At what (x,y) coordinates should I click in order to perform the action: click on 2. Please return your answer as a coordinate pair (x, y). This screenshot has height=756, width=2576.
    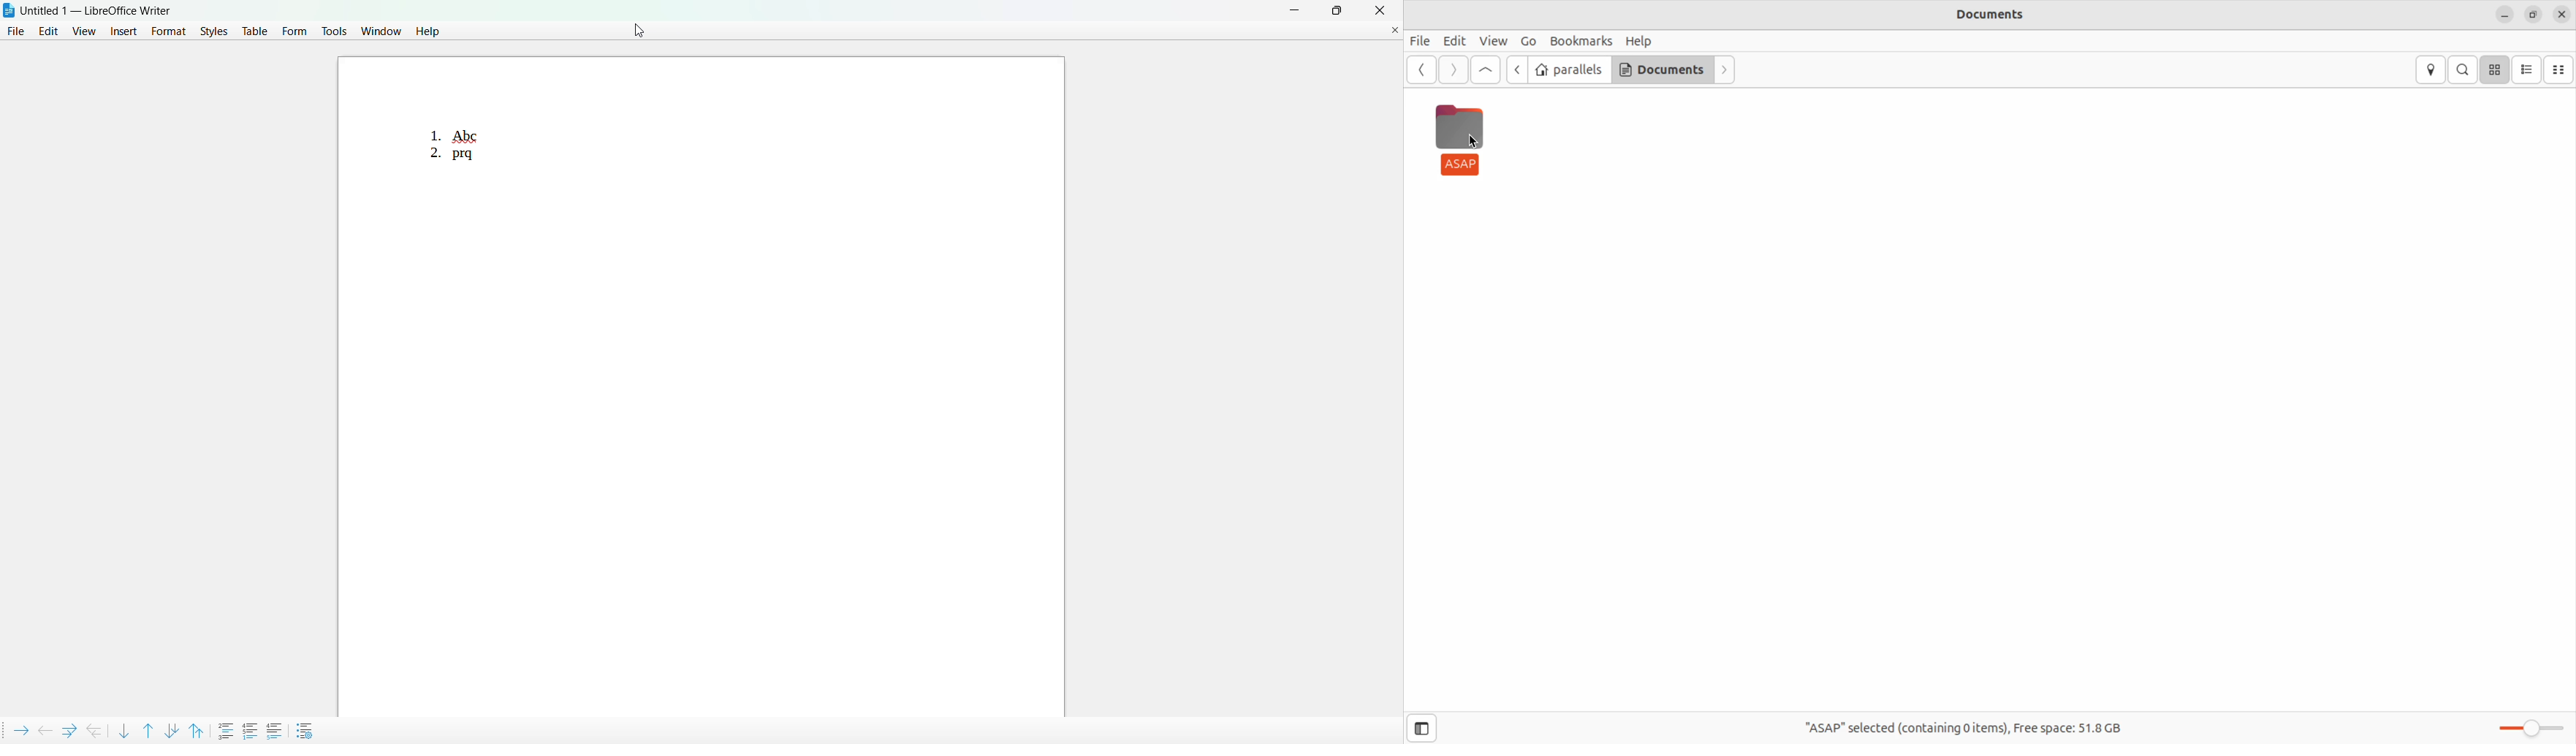
    Looking at the image, I should click on (430, 156).